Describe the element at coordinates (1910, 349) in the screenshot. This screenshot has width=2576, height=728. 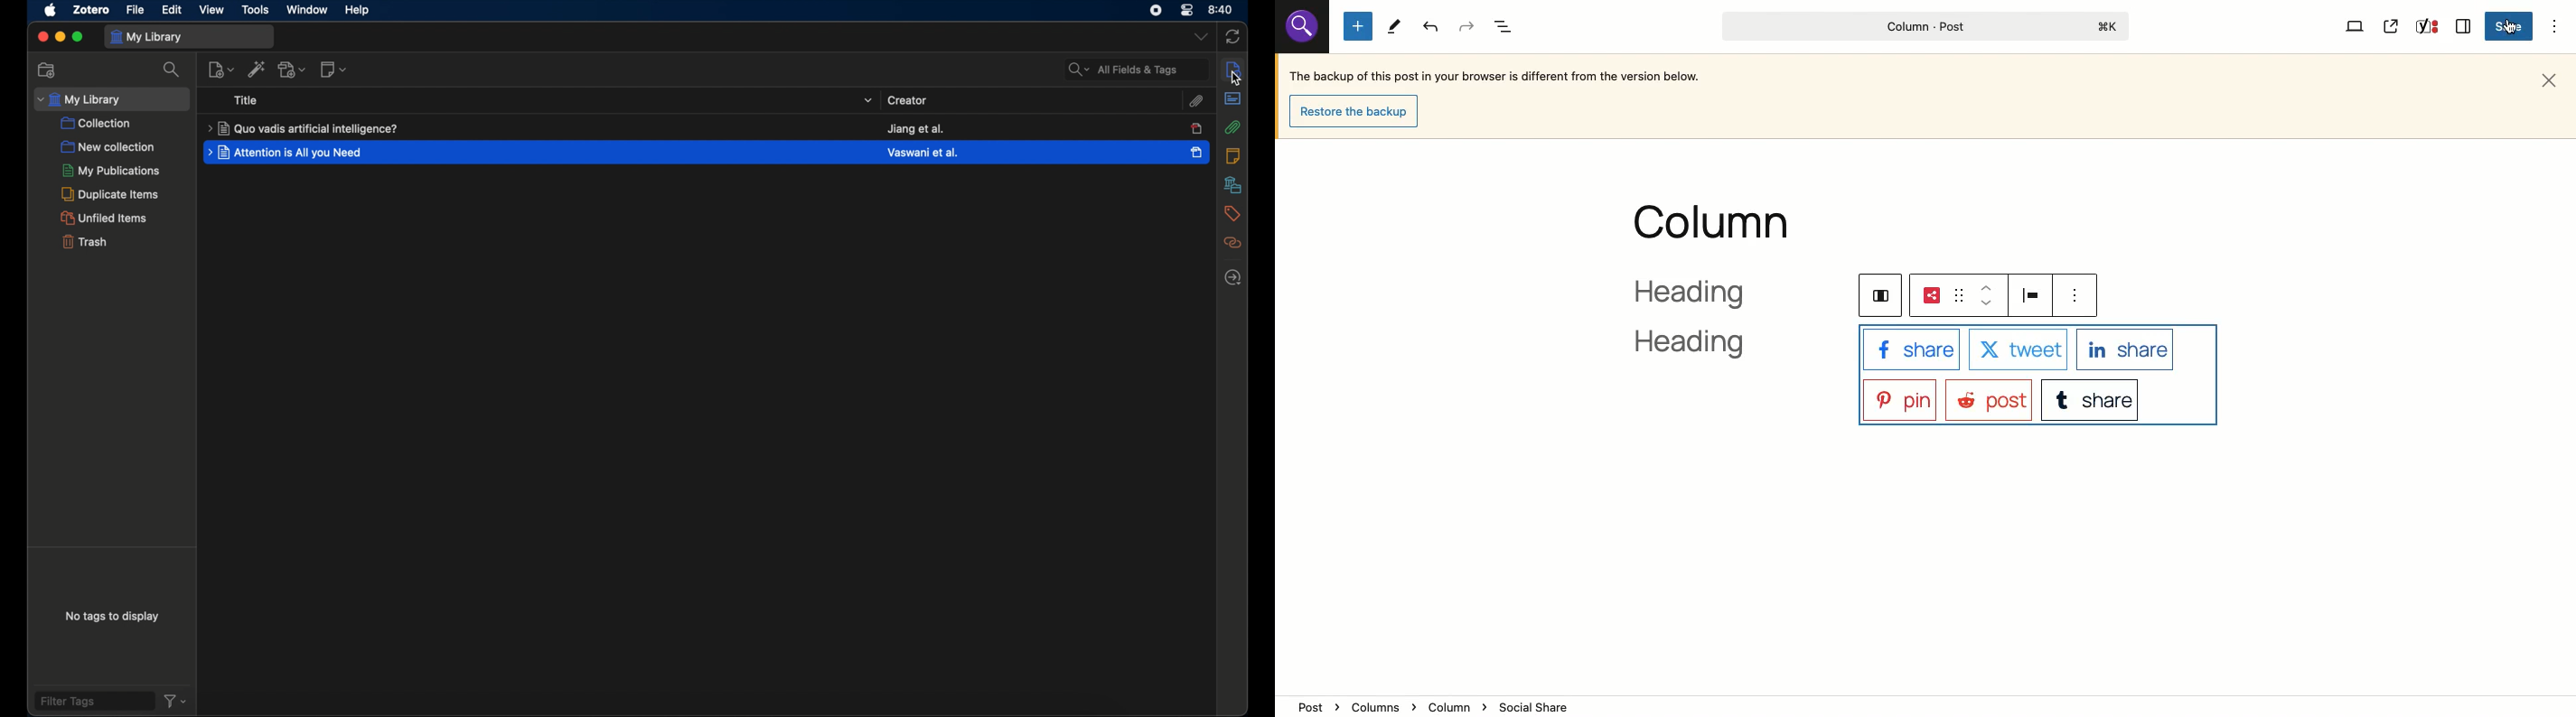
I see `Facebook` at that location.